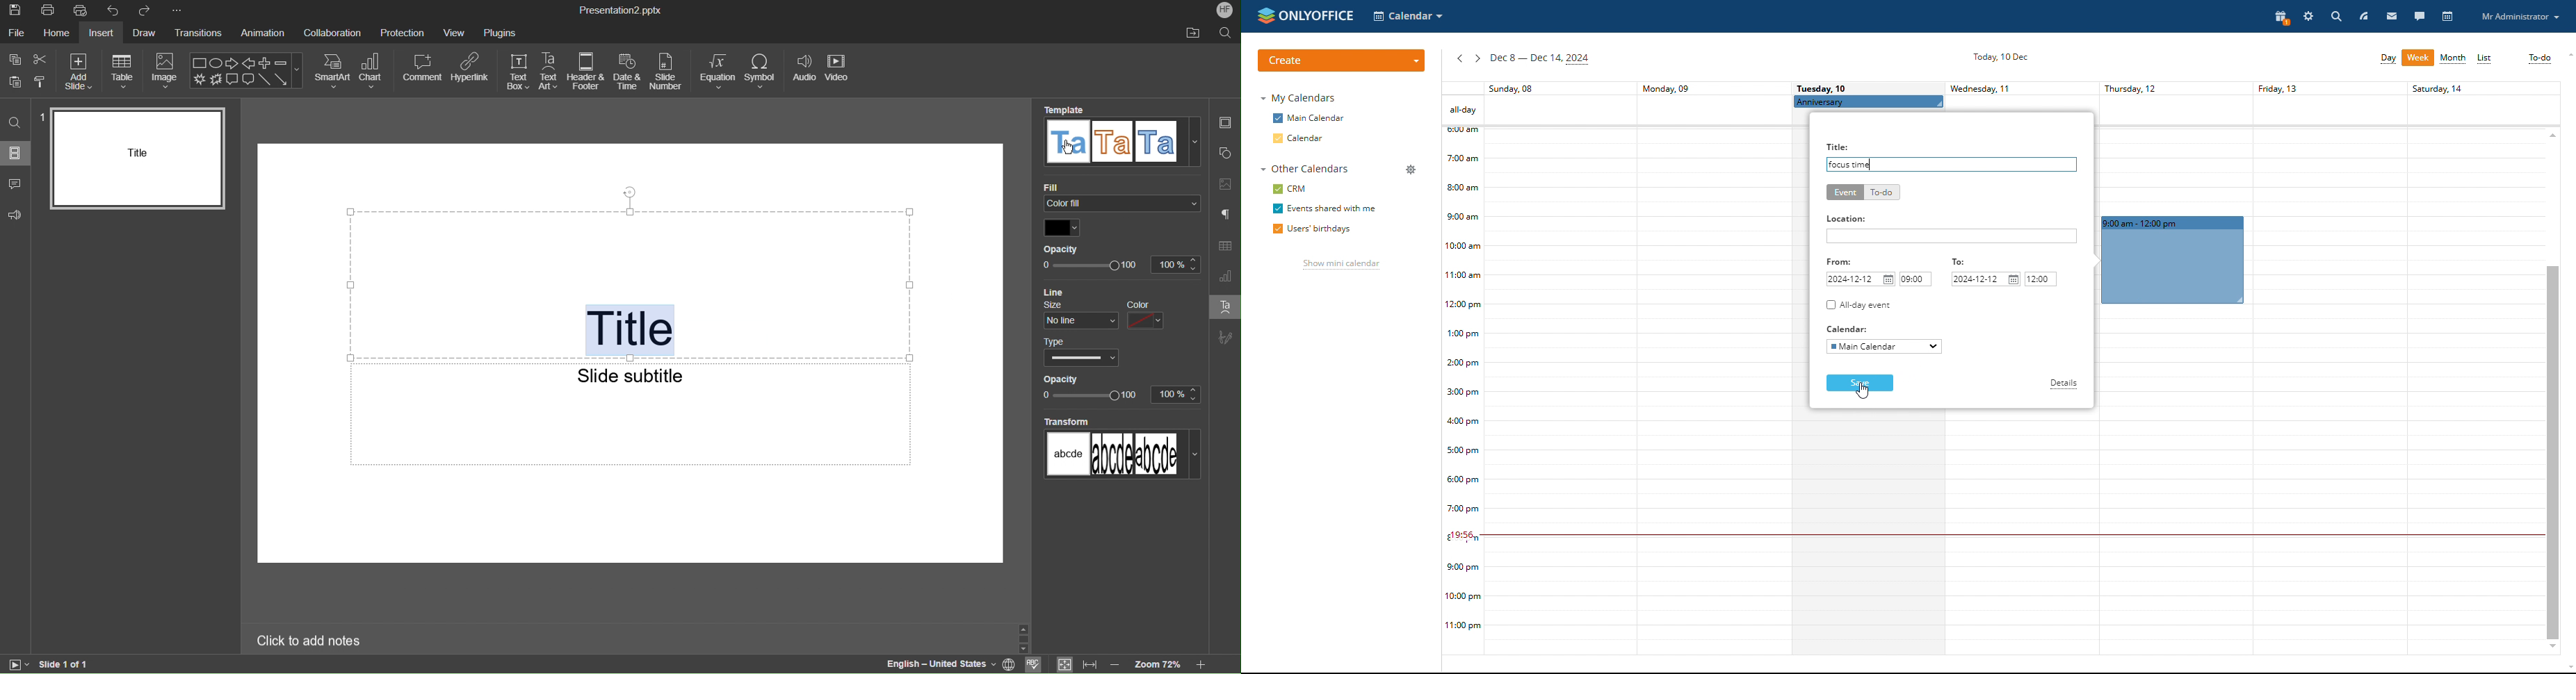  I want to click on scroll up, so click(2552, 134).